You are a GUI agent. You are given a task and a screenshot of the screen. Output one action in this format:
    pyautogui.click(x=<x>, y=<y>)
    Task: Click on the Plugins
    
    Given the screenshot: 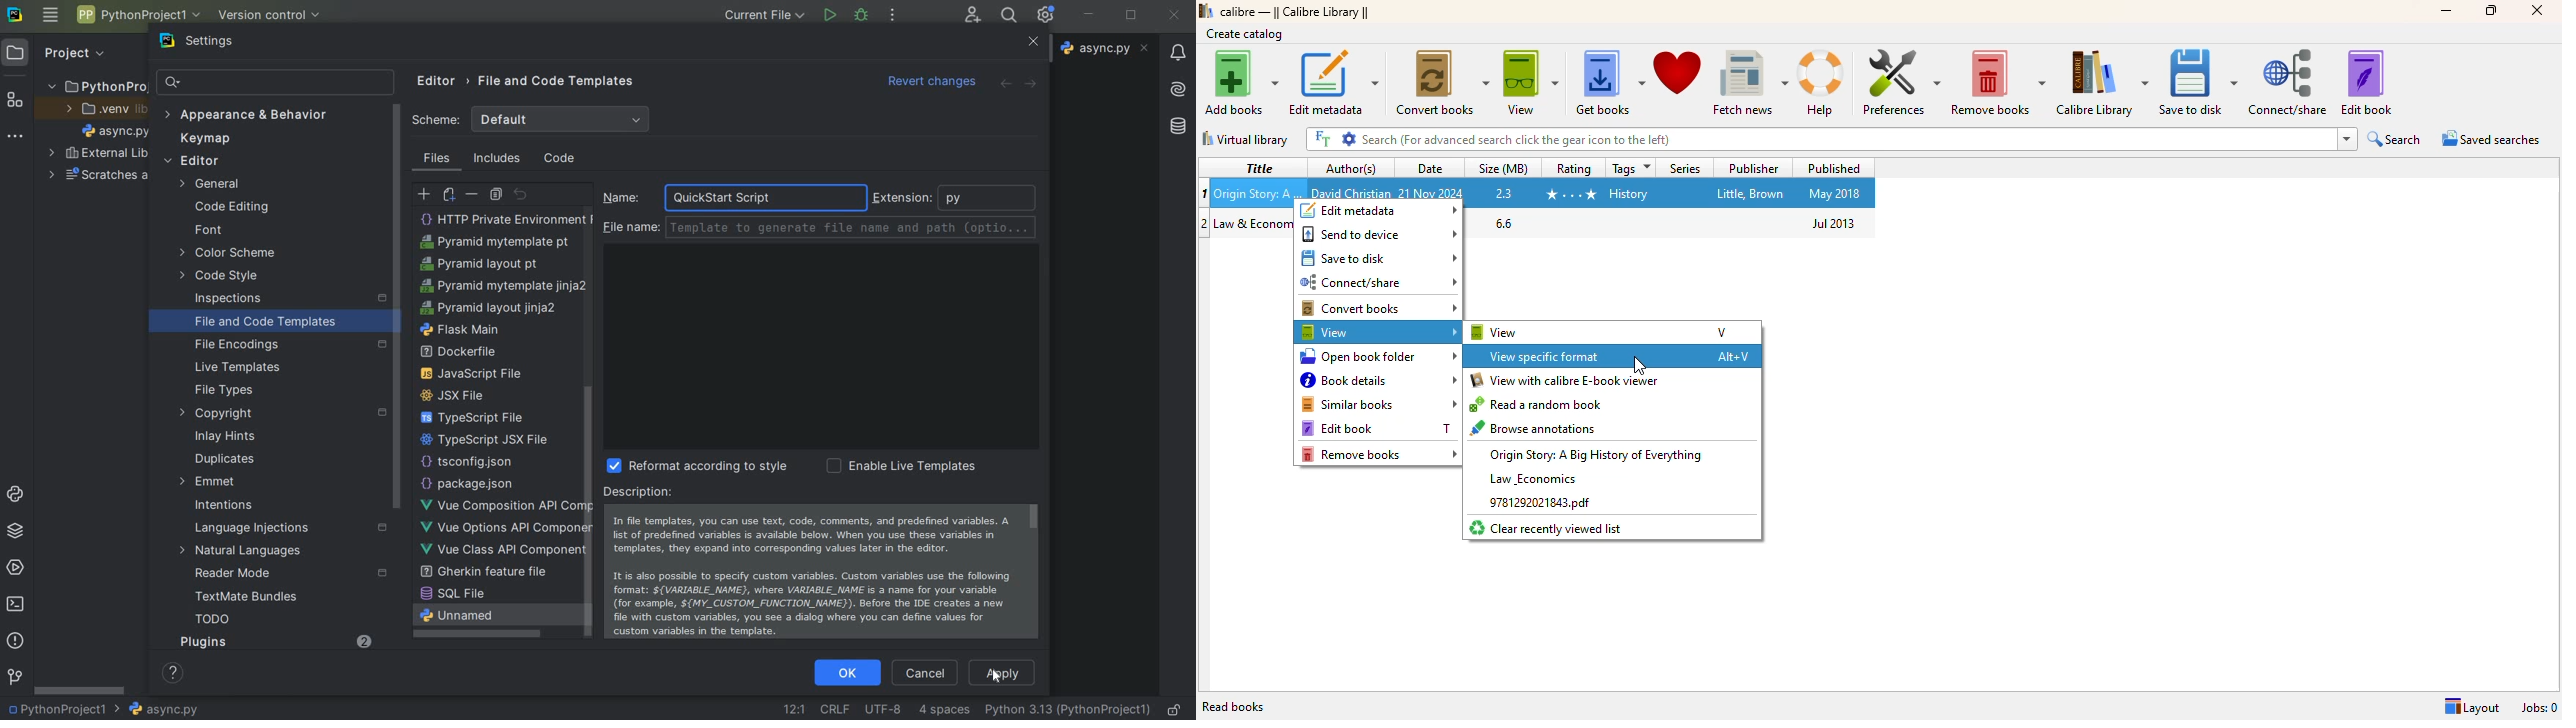 What is the action you would take?
    pyautogui.click(x=273, y=644)
    